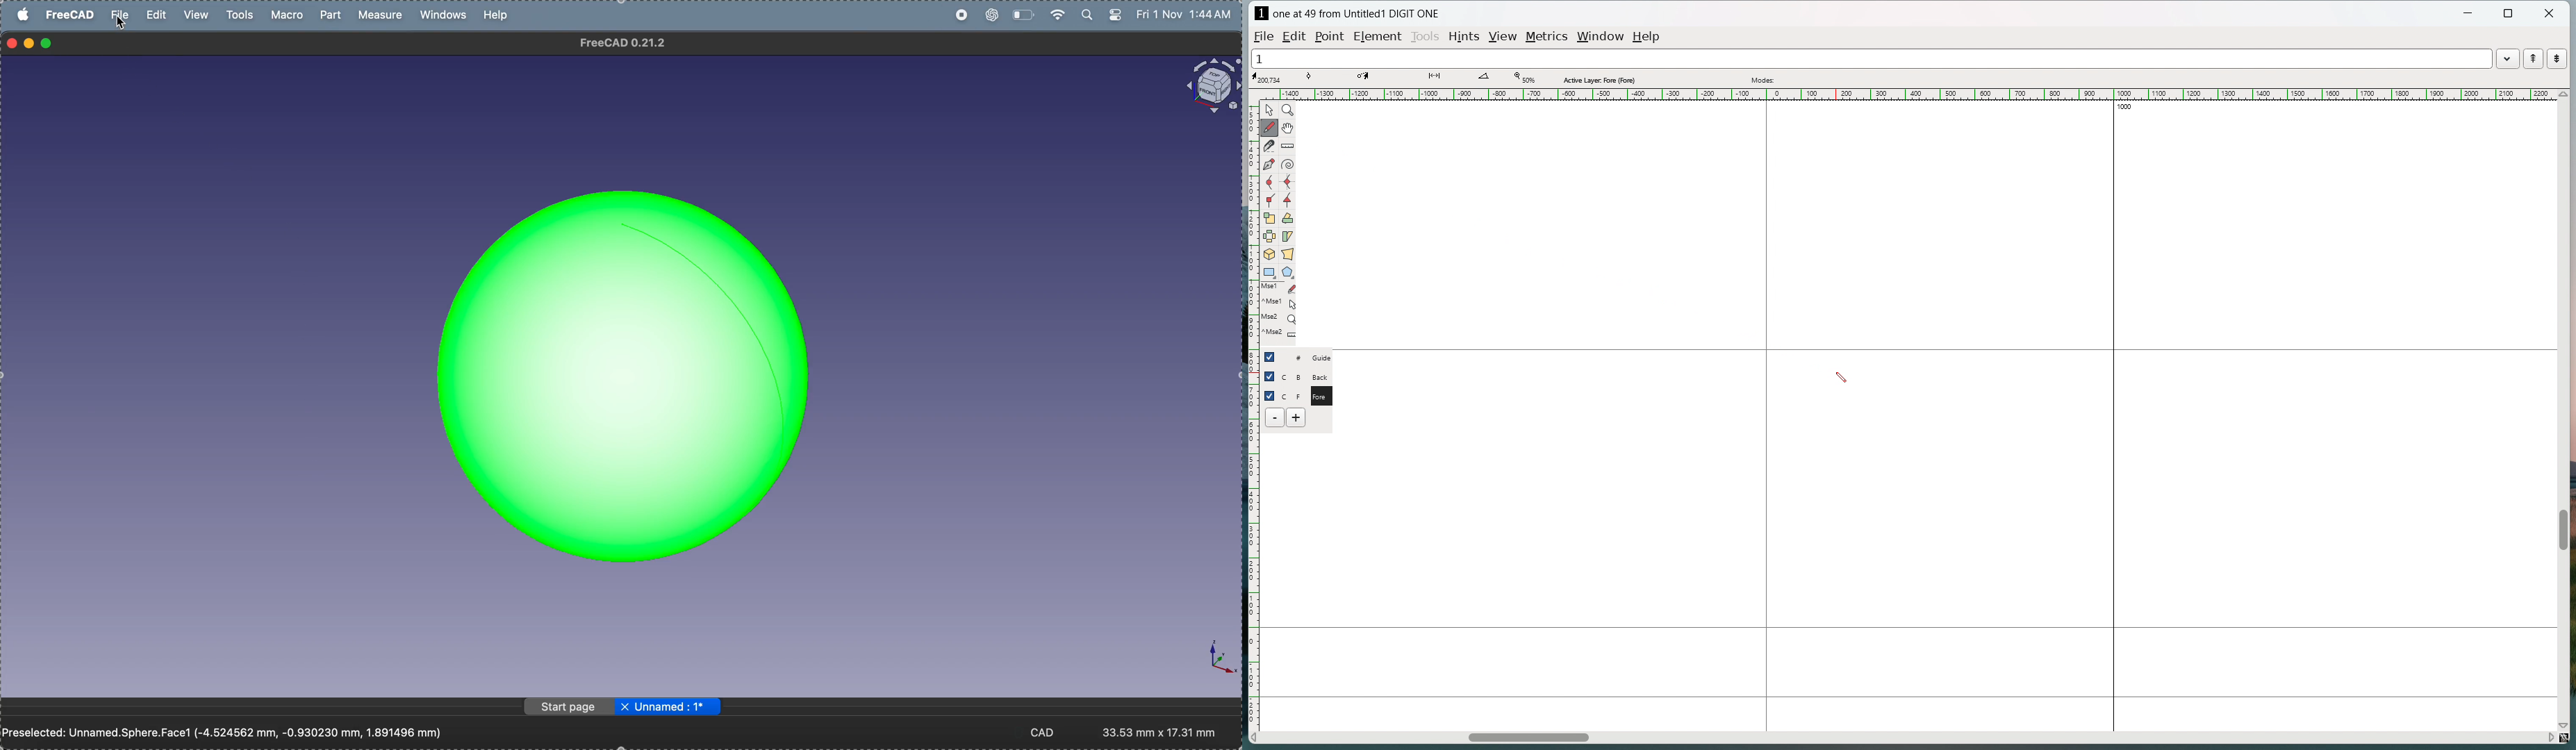  Describe the element at coordinates (2508, 58) in the screenshot. I see `word list` at that location.